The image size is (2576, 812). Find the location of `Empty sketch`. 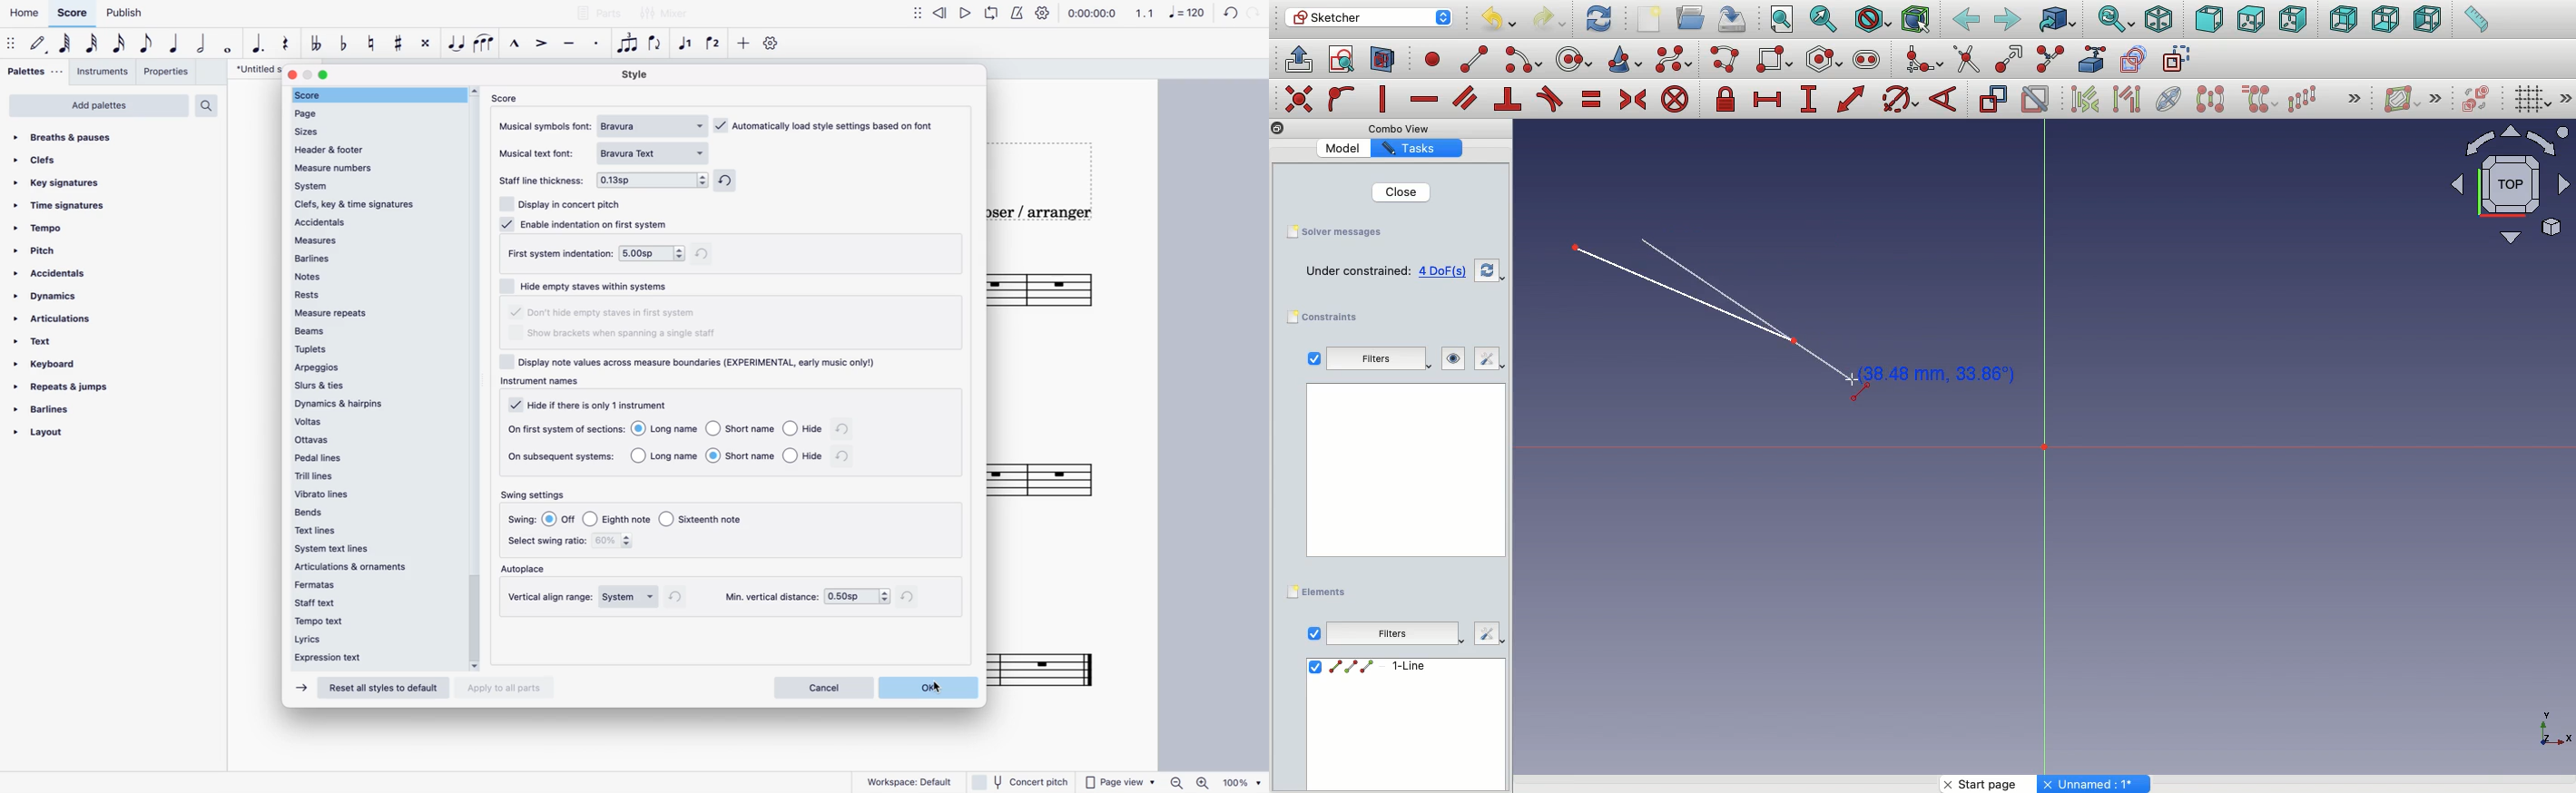

Empty sketch is located at coordinates (1384, 270).